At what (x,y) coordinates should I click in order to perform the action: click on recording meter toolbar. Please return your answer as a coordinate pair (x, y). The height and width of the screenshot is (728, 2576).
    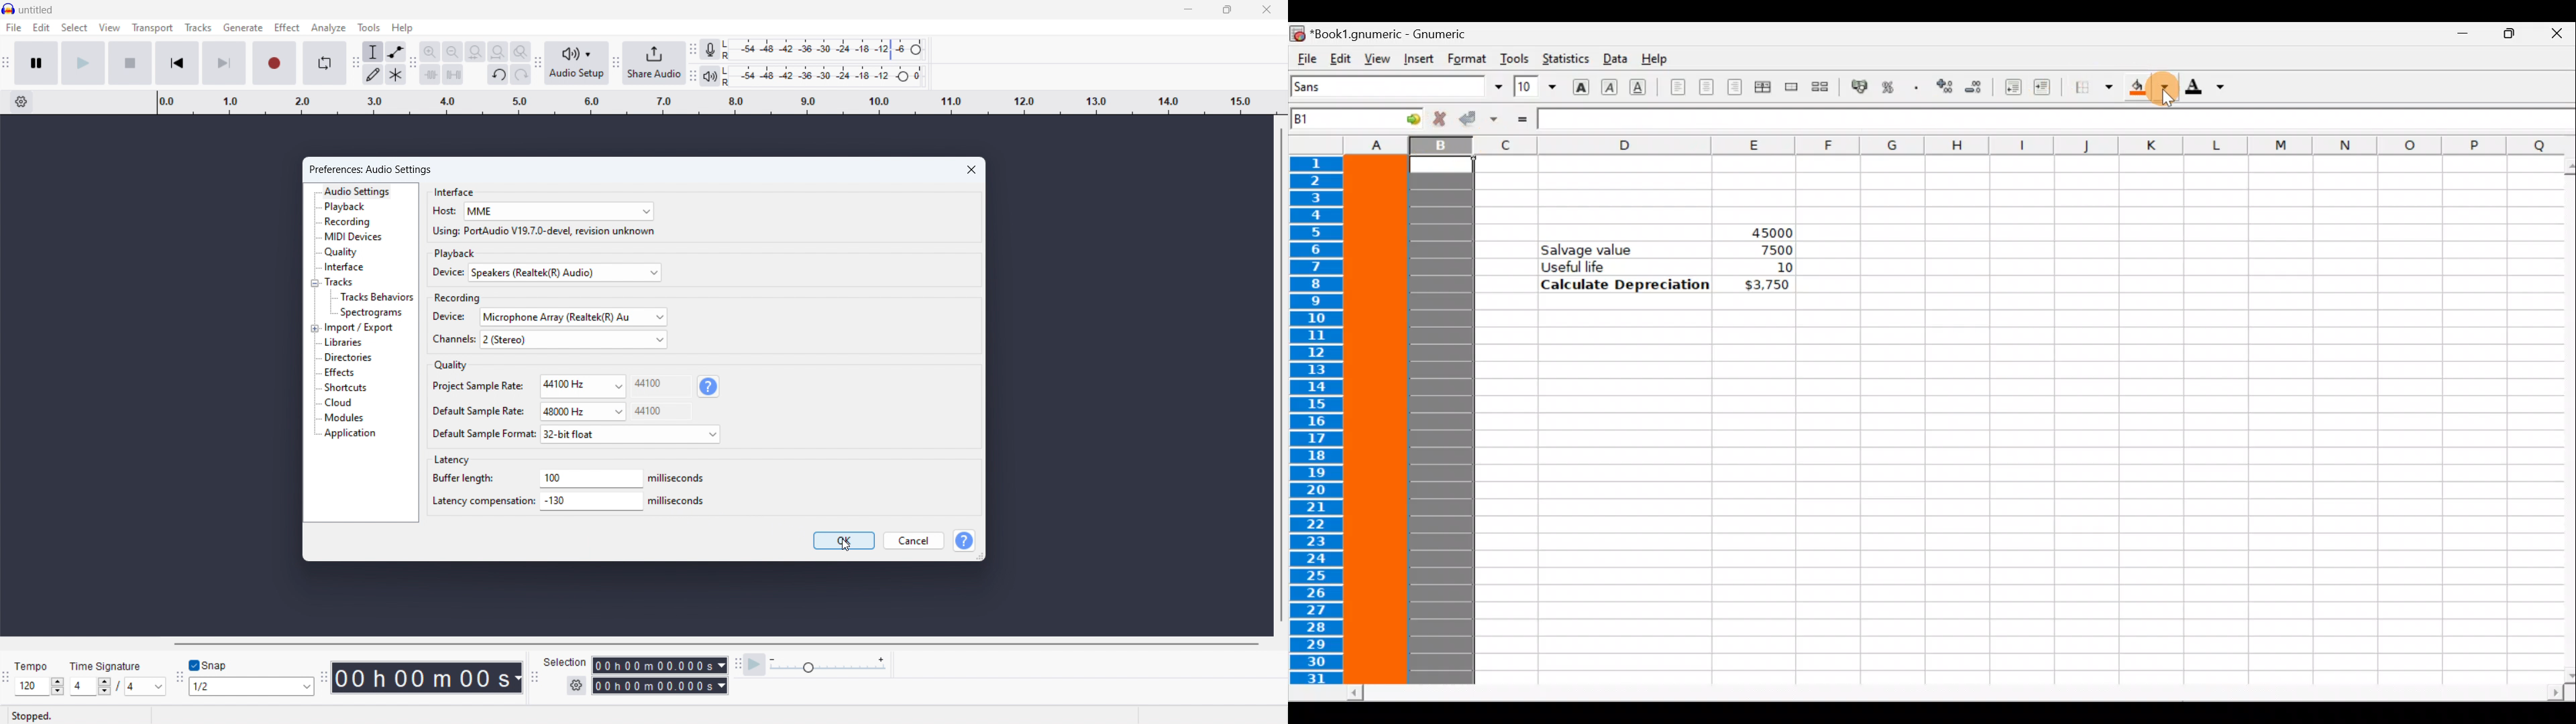
    Looking at the image, I should click on (692, 48).